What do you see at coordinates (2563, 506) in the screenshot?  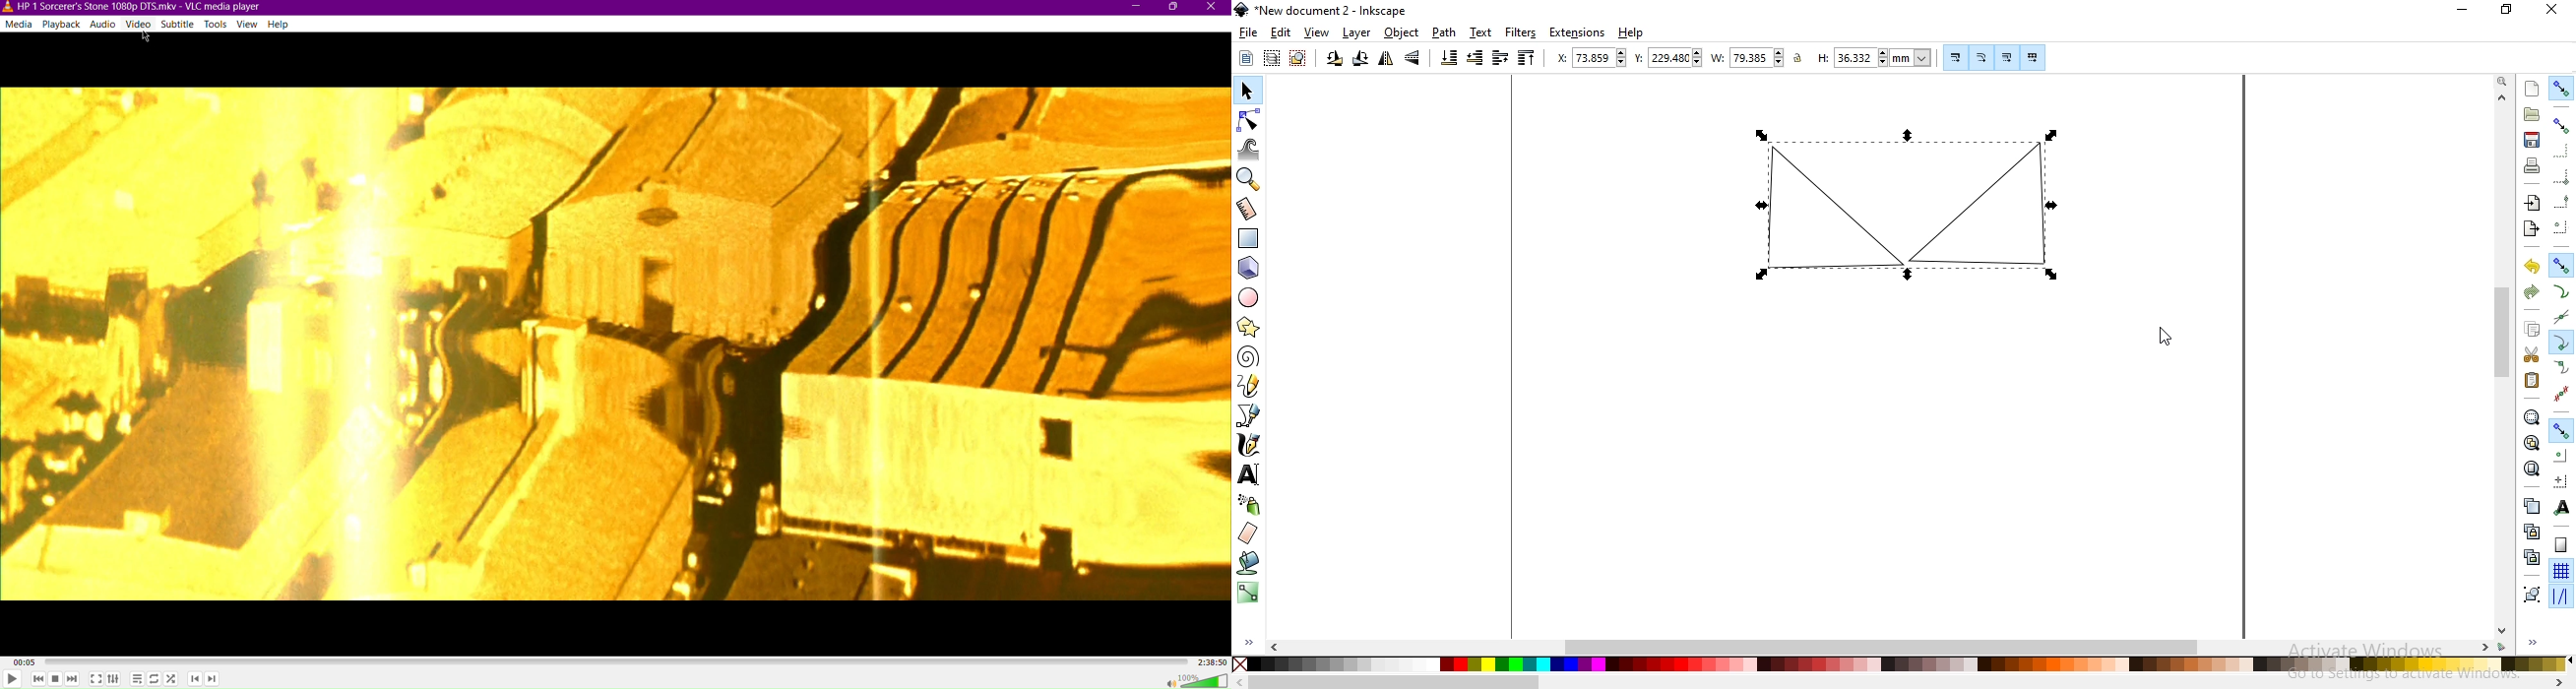 I see `snap text anchors and baselines` at bounding box center [2563, 506].